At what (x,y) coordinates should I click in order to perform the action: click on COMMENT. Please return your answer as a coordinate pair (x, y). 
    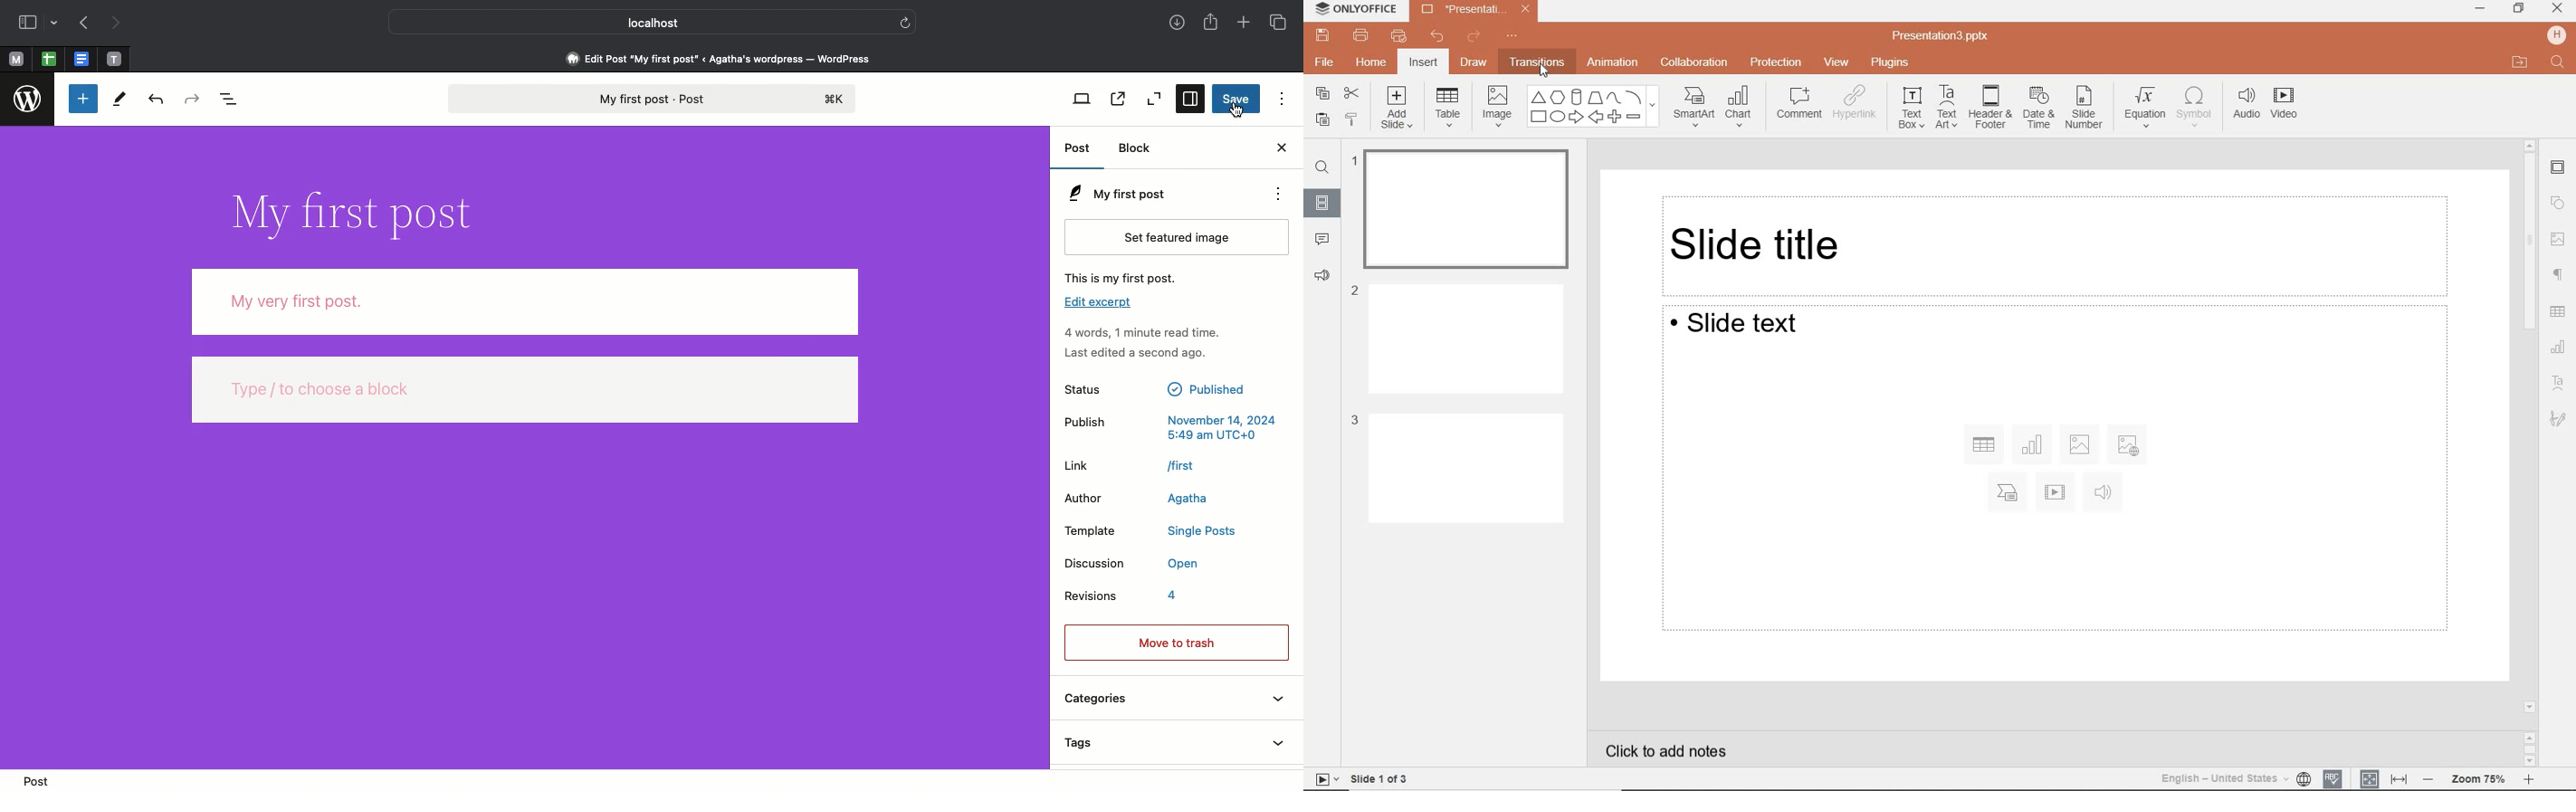
    Looking at the image, I should click on (1797, 108).